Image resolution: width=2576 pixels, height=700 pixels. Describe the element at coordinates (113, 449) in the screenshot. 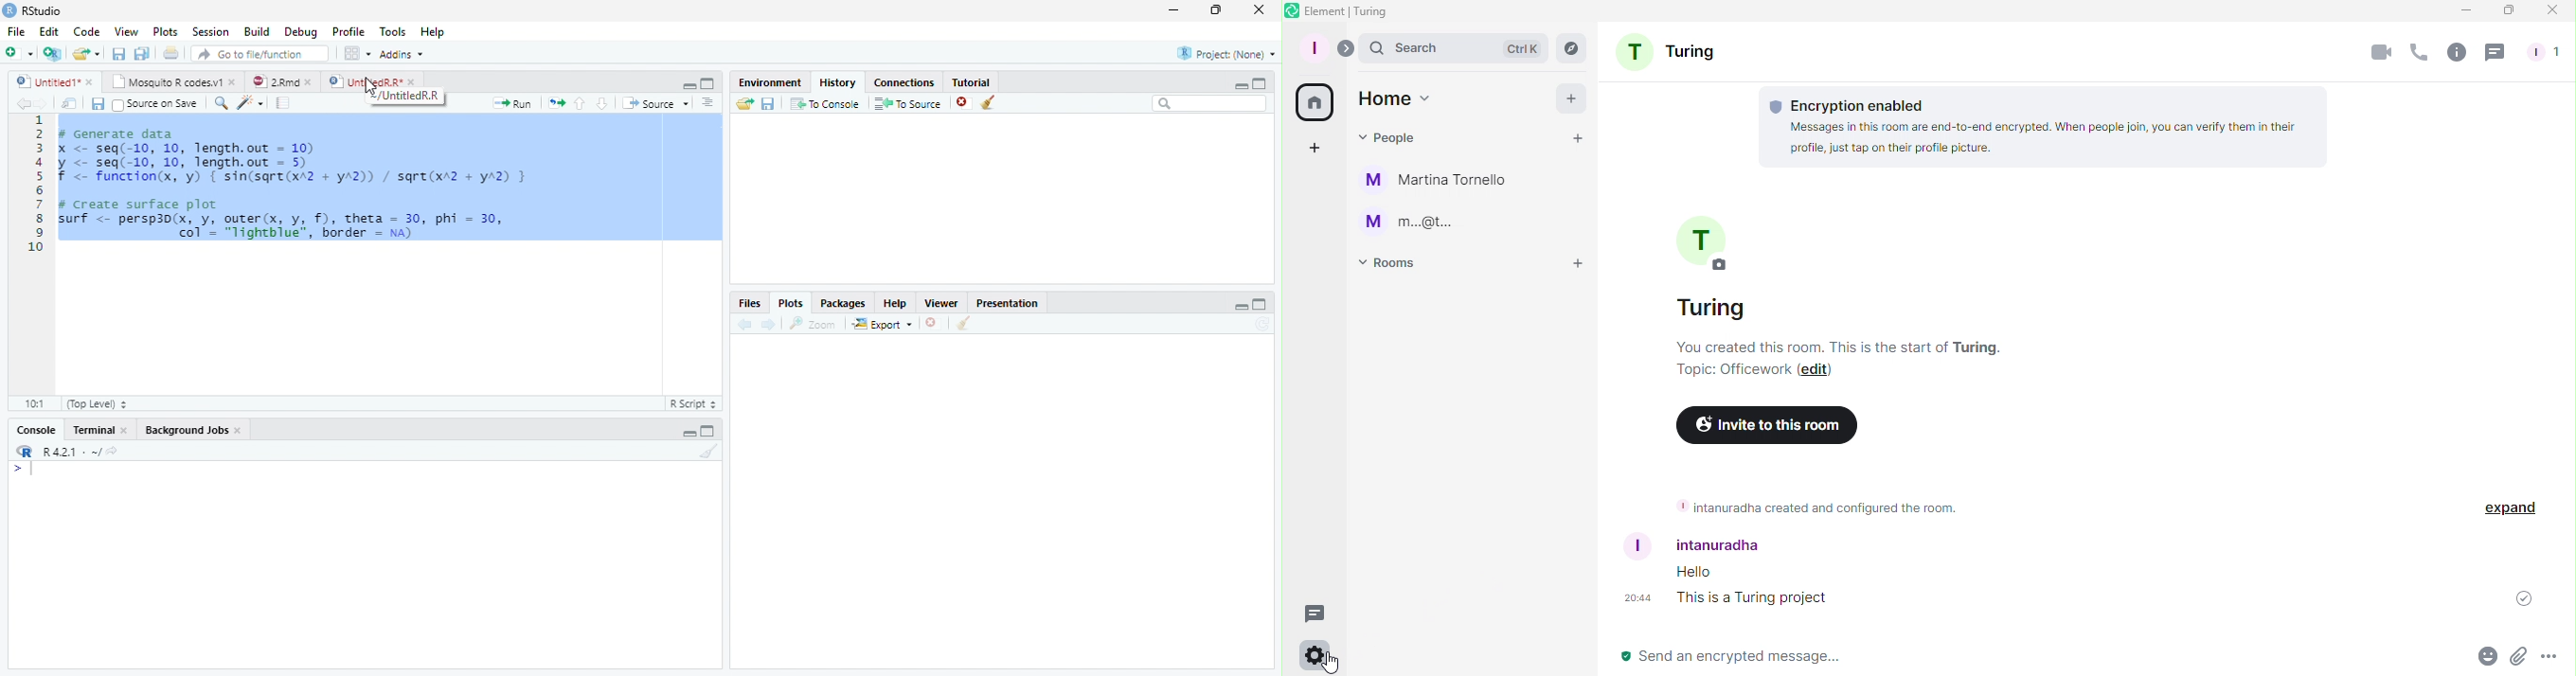

I see `View the current working directory` at that location.